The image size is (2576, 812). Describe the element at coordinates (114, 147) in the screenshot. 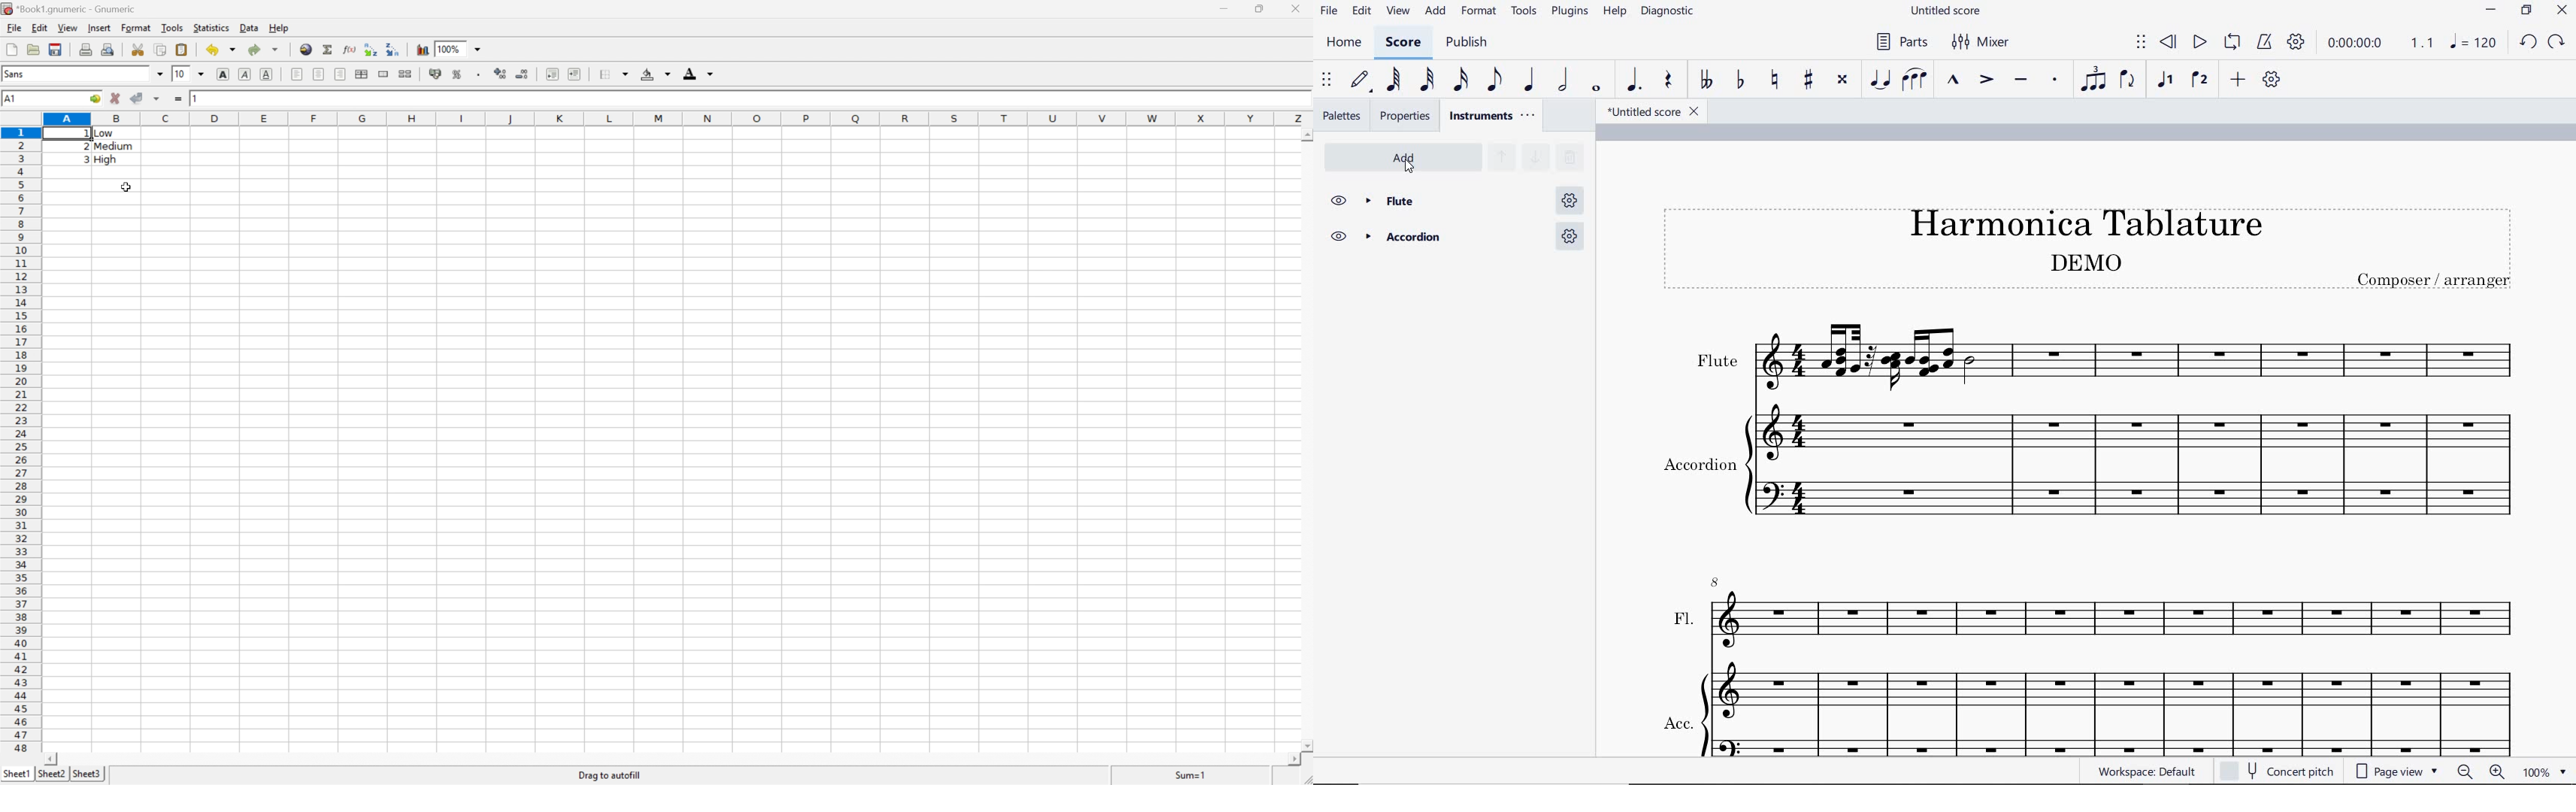

I see `Medium` at that location.